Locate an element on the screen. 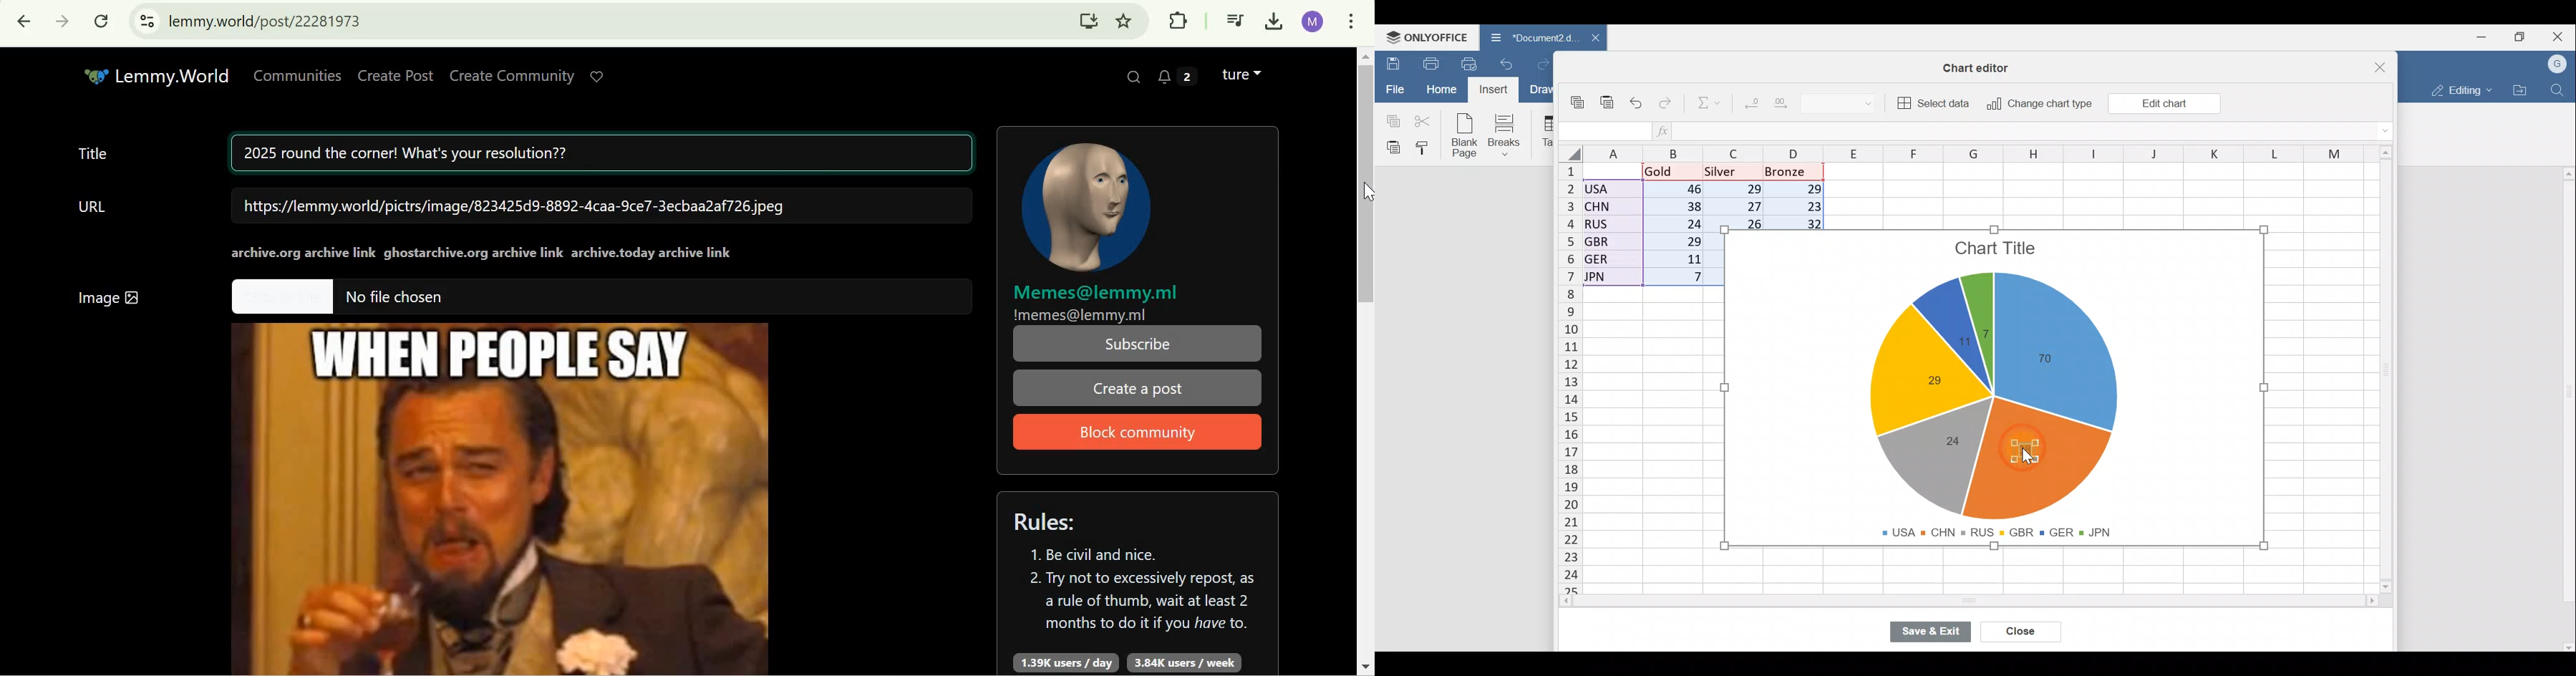  Document name is located at coordinates (1530, 39).